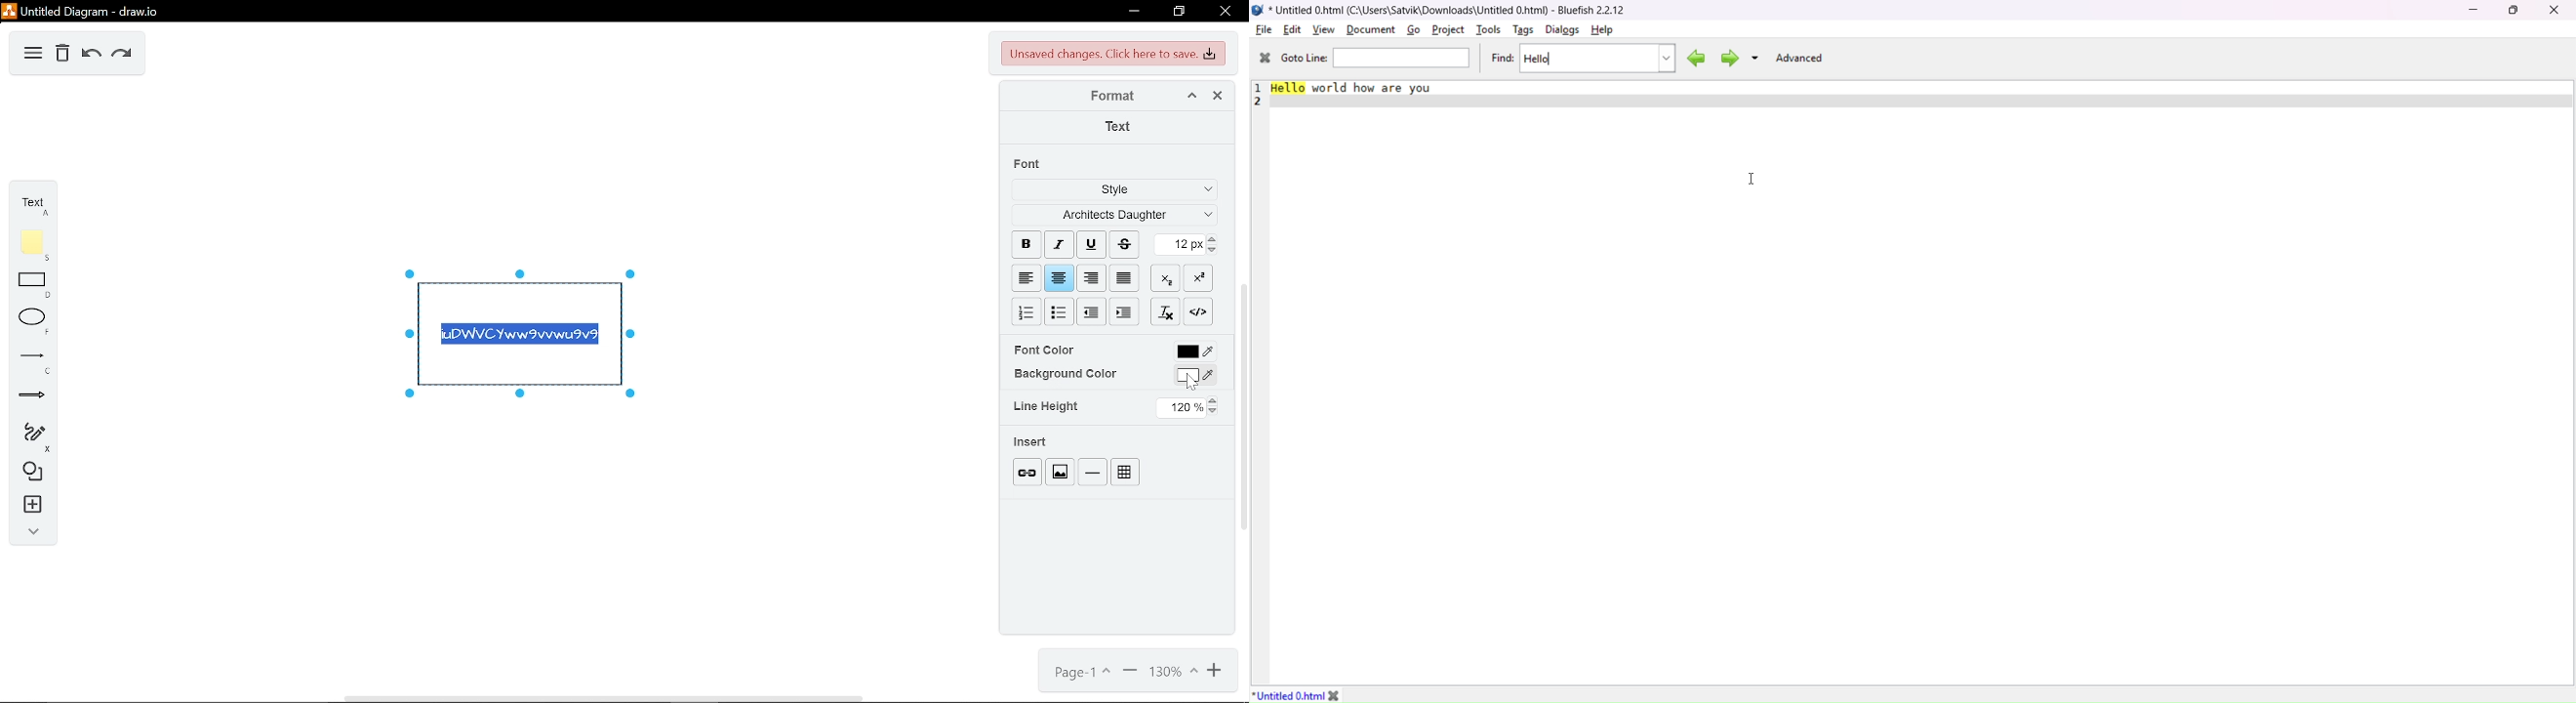 Image resolution: width=2576 pixels, height=728 pixels. What do you see at coordinates (1110, 54) in the screenshot?
I see `Unsaved changes. Click here to save changes` at bounding box center [1110, 54].